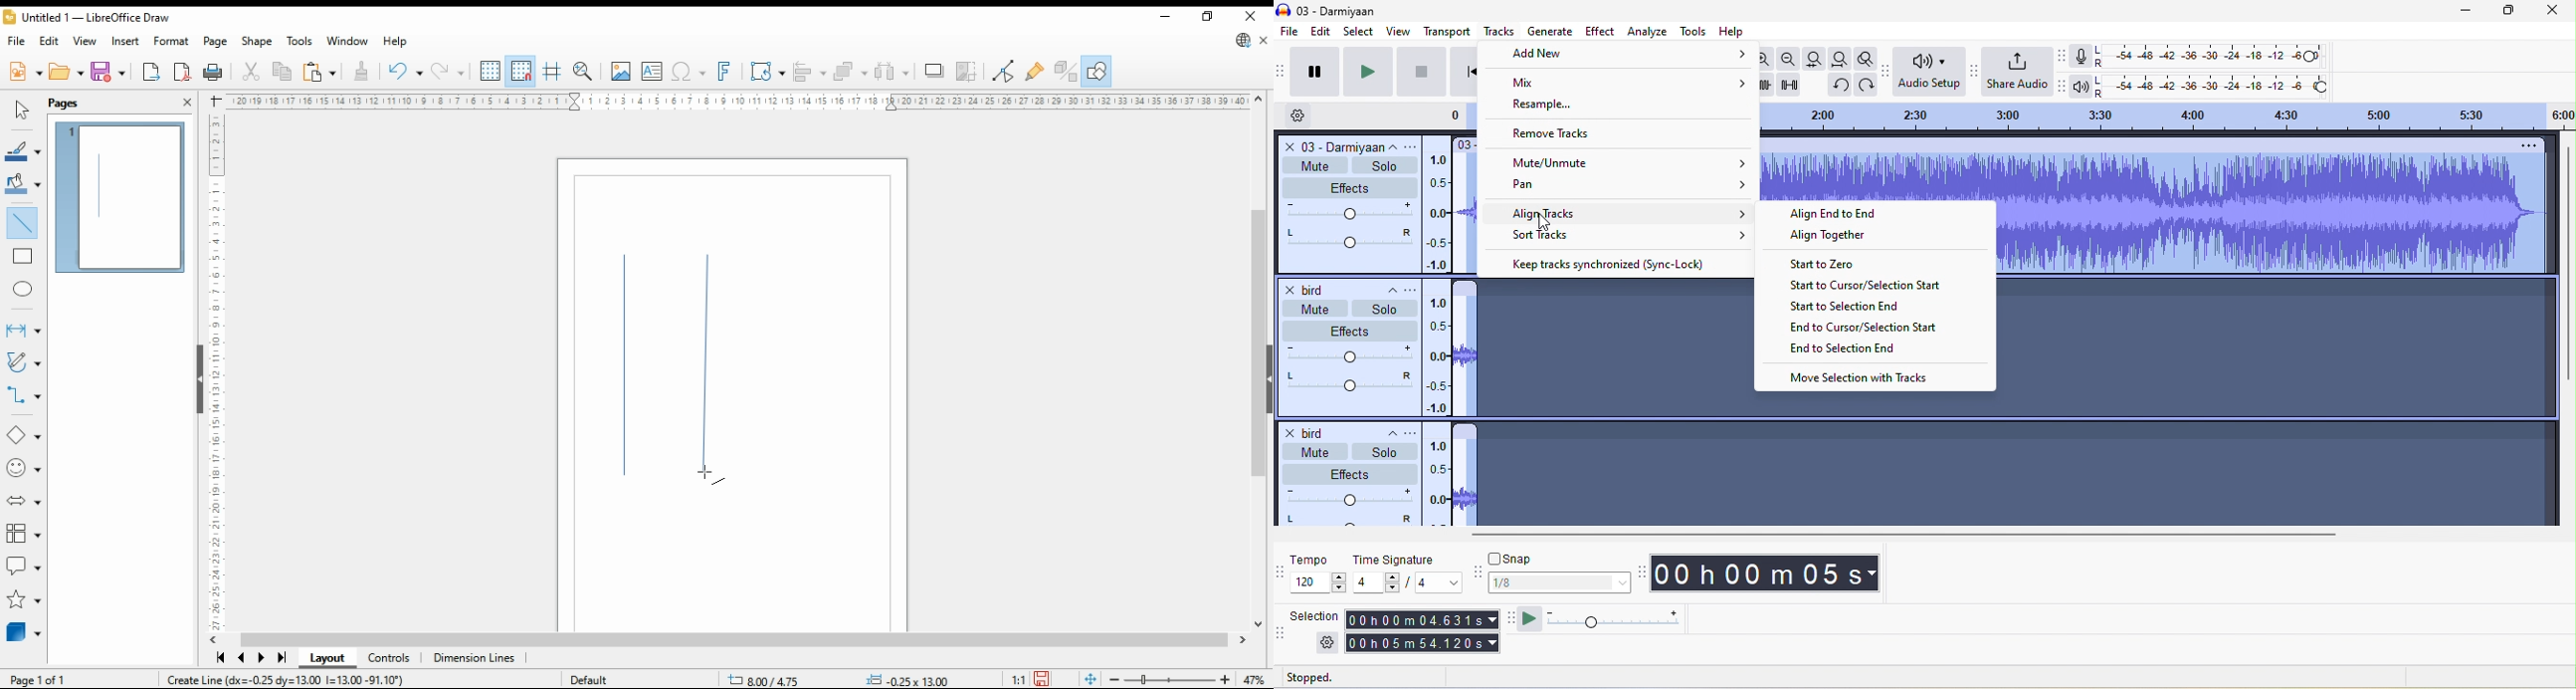  I want to click on mute, so click(1311, 308).